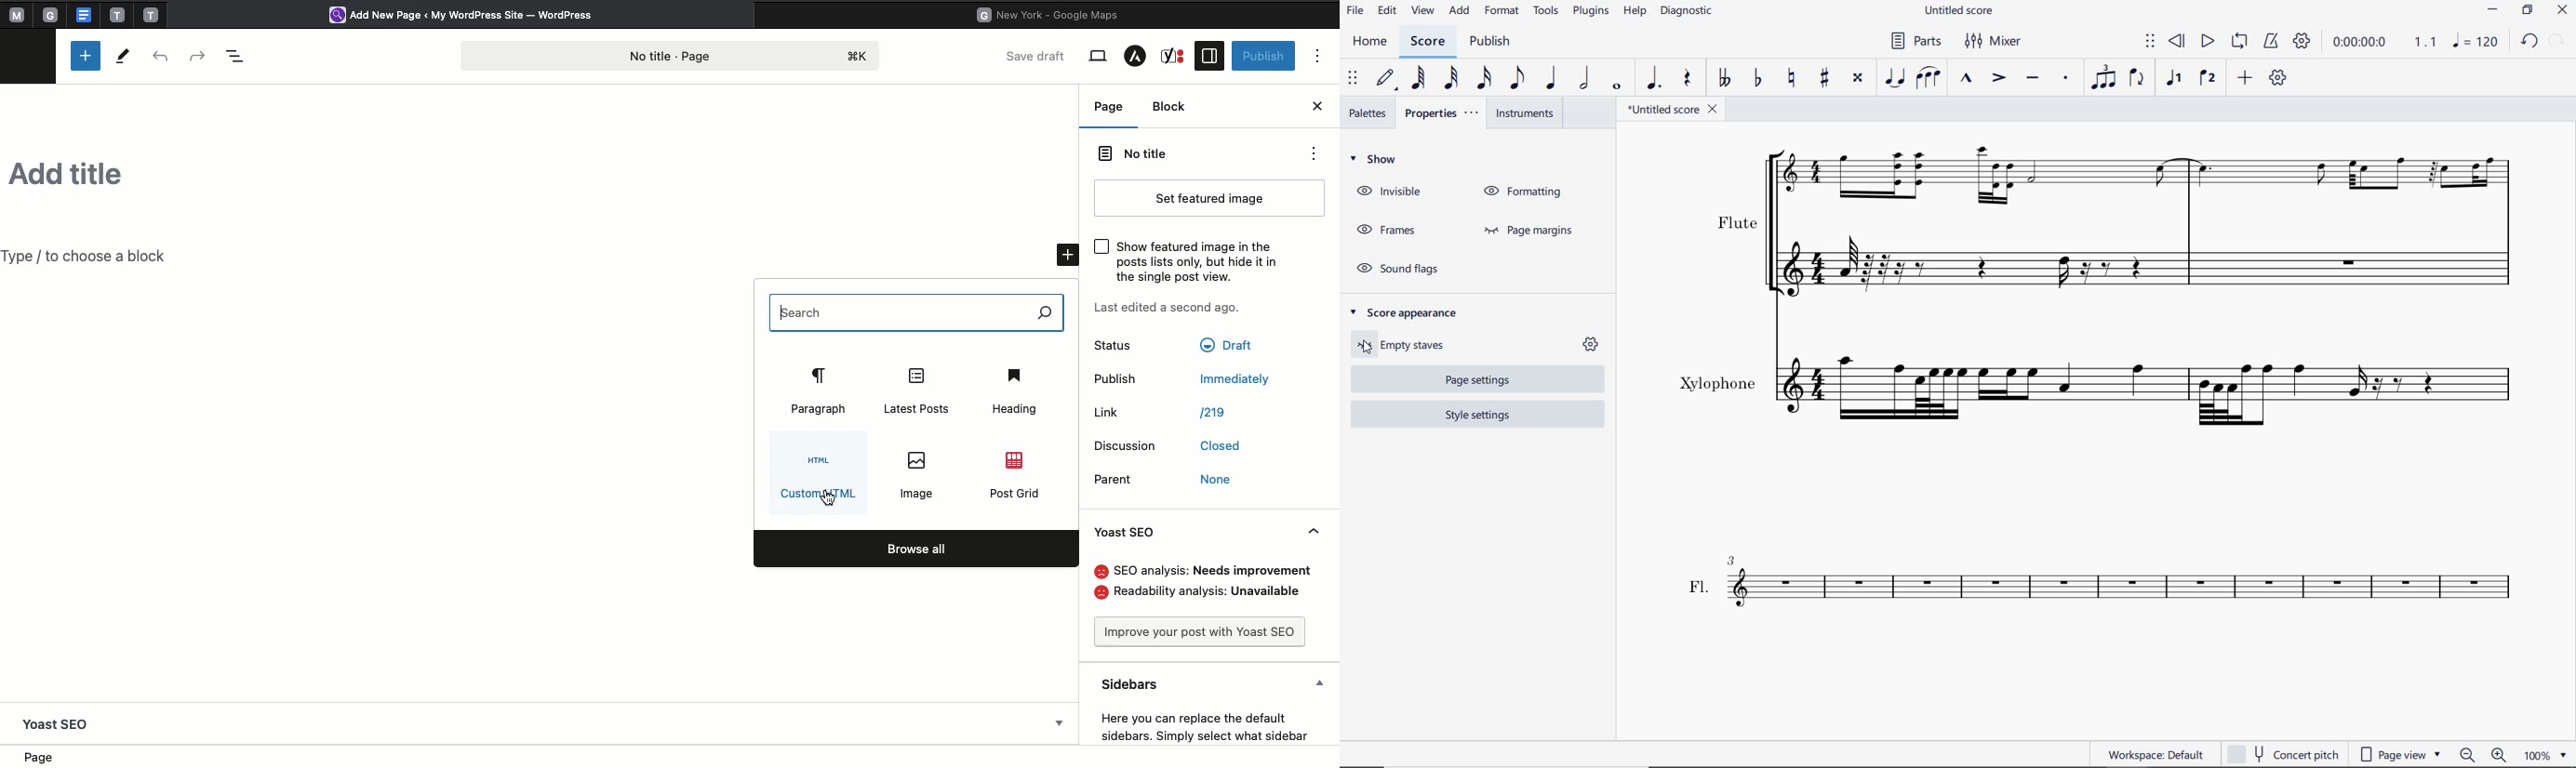 Image resolution: width=2576 pixels, height=784 pixels. What do you see at coordinates (2065, 78) in the screenshot?
I see `STACCATO` at bounding box center [2065, 78].